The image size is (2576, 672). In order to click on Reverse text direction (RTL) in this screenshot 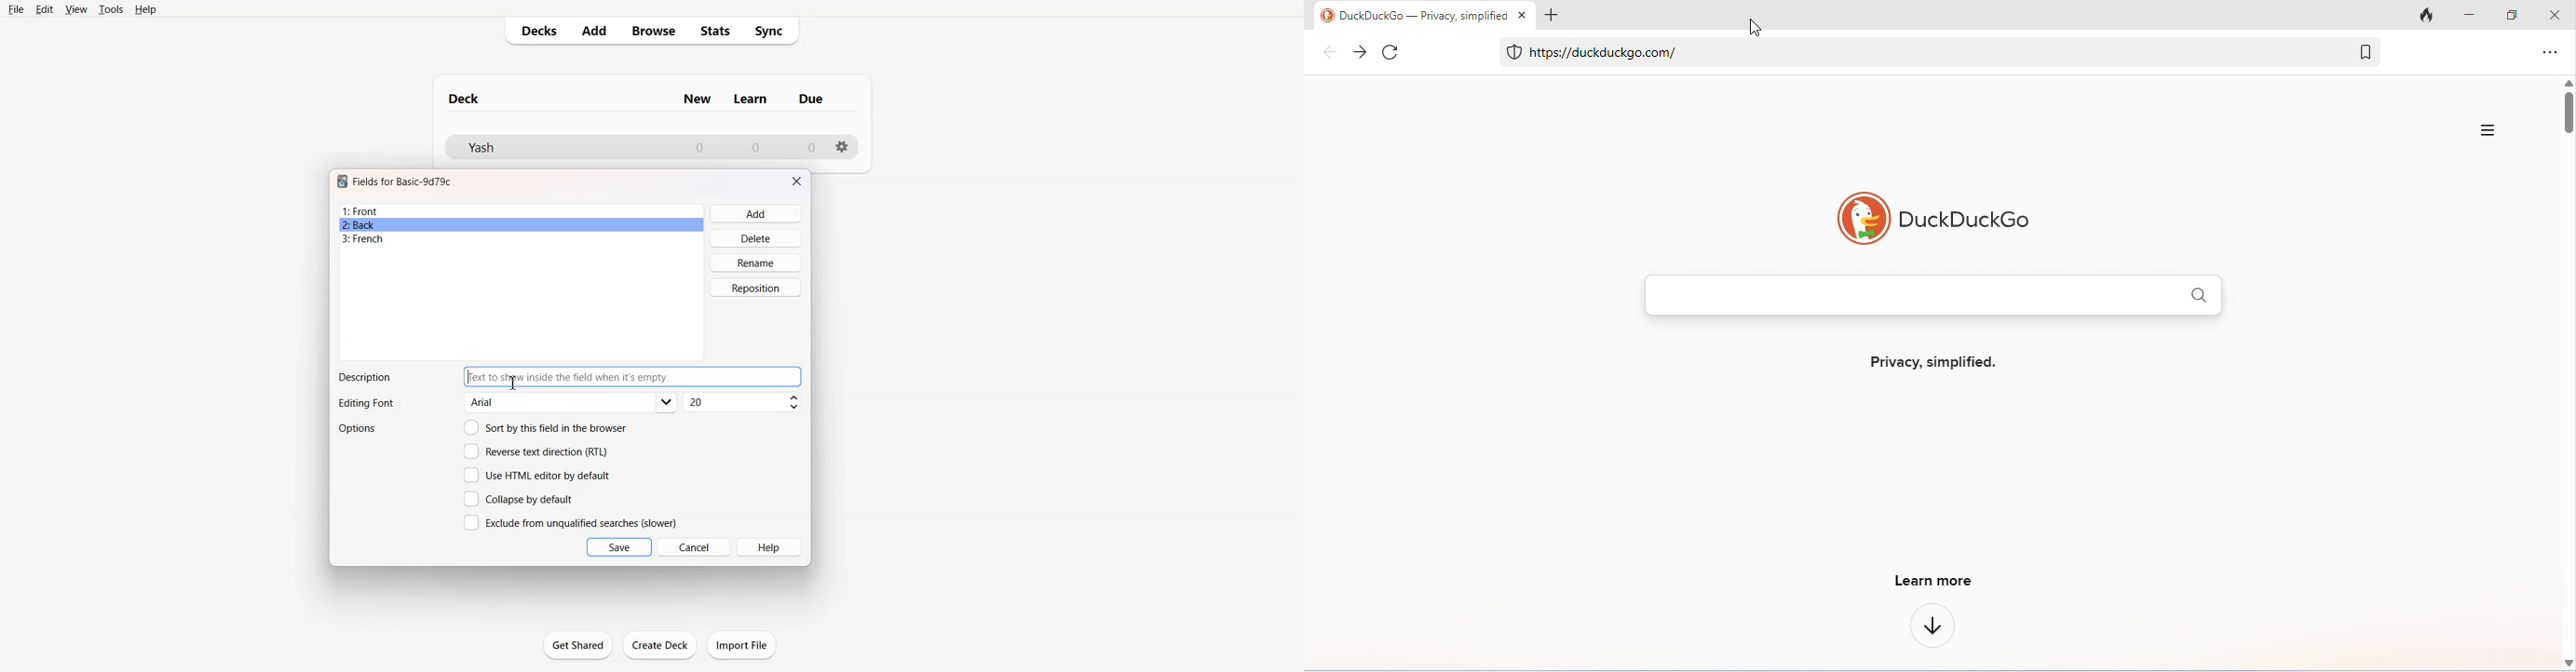, I will do `click(536, 451)`.